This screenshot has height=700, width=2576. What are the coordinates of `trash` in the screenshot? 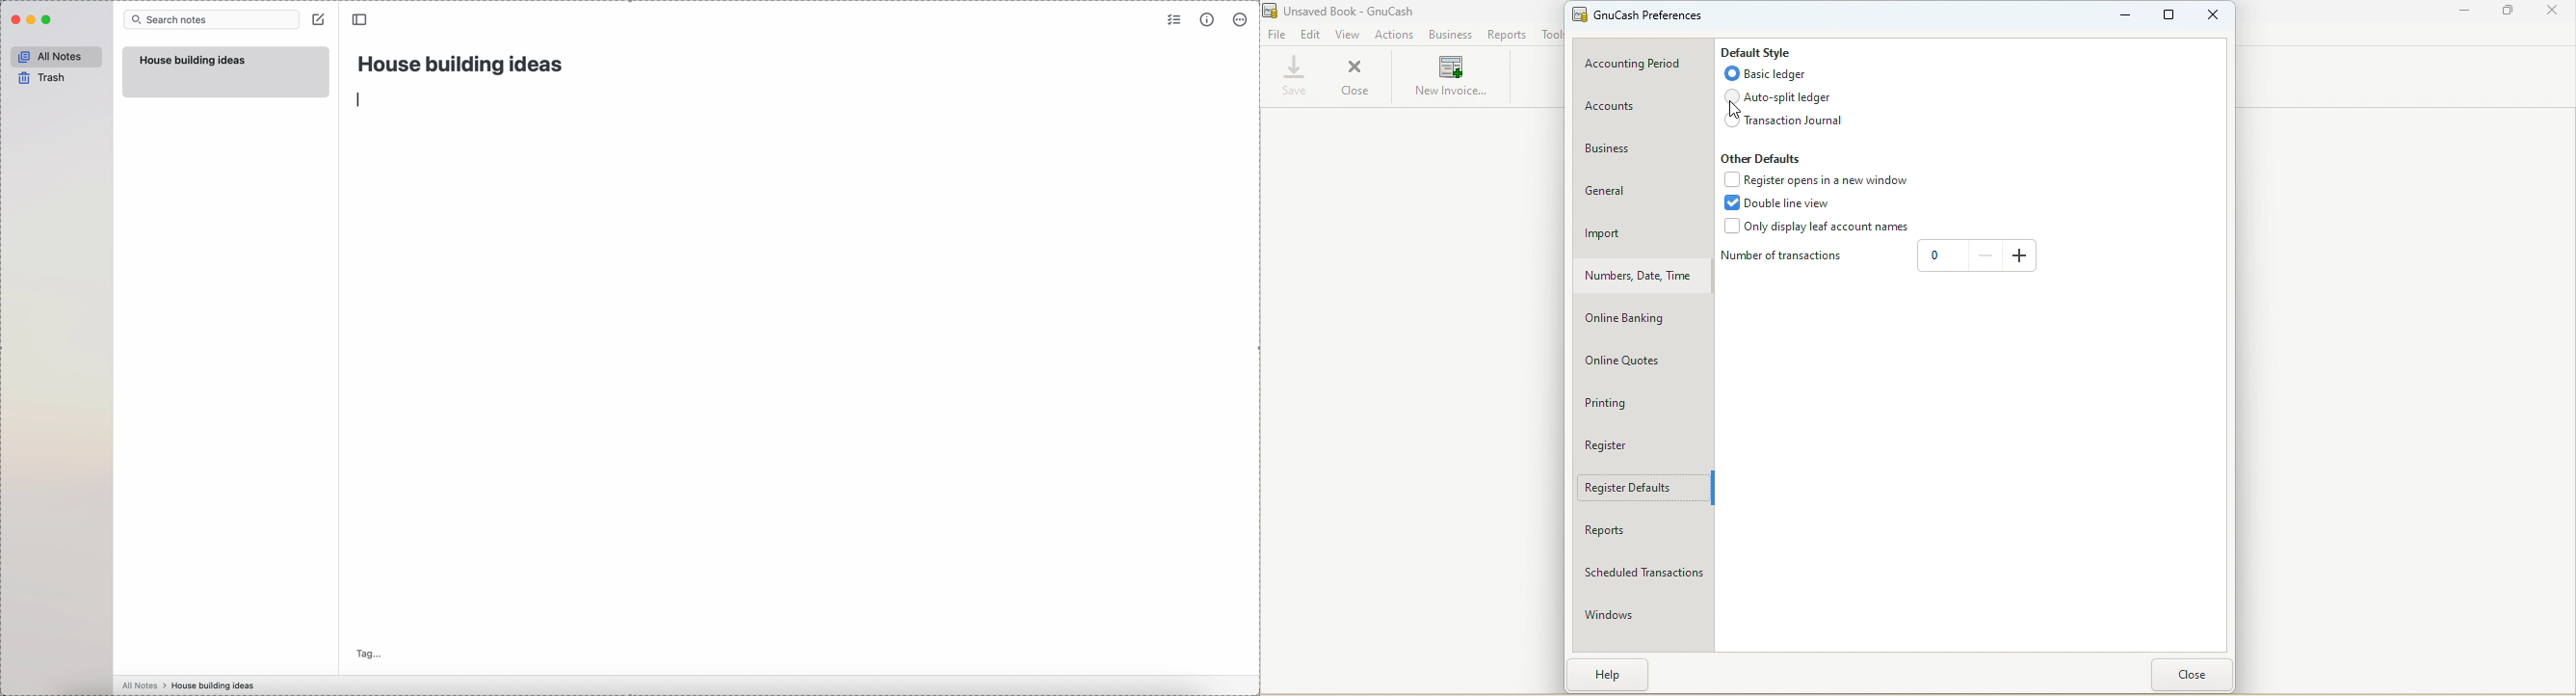 It's located at (40, 78).